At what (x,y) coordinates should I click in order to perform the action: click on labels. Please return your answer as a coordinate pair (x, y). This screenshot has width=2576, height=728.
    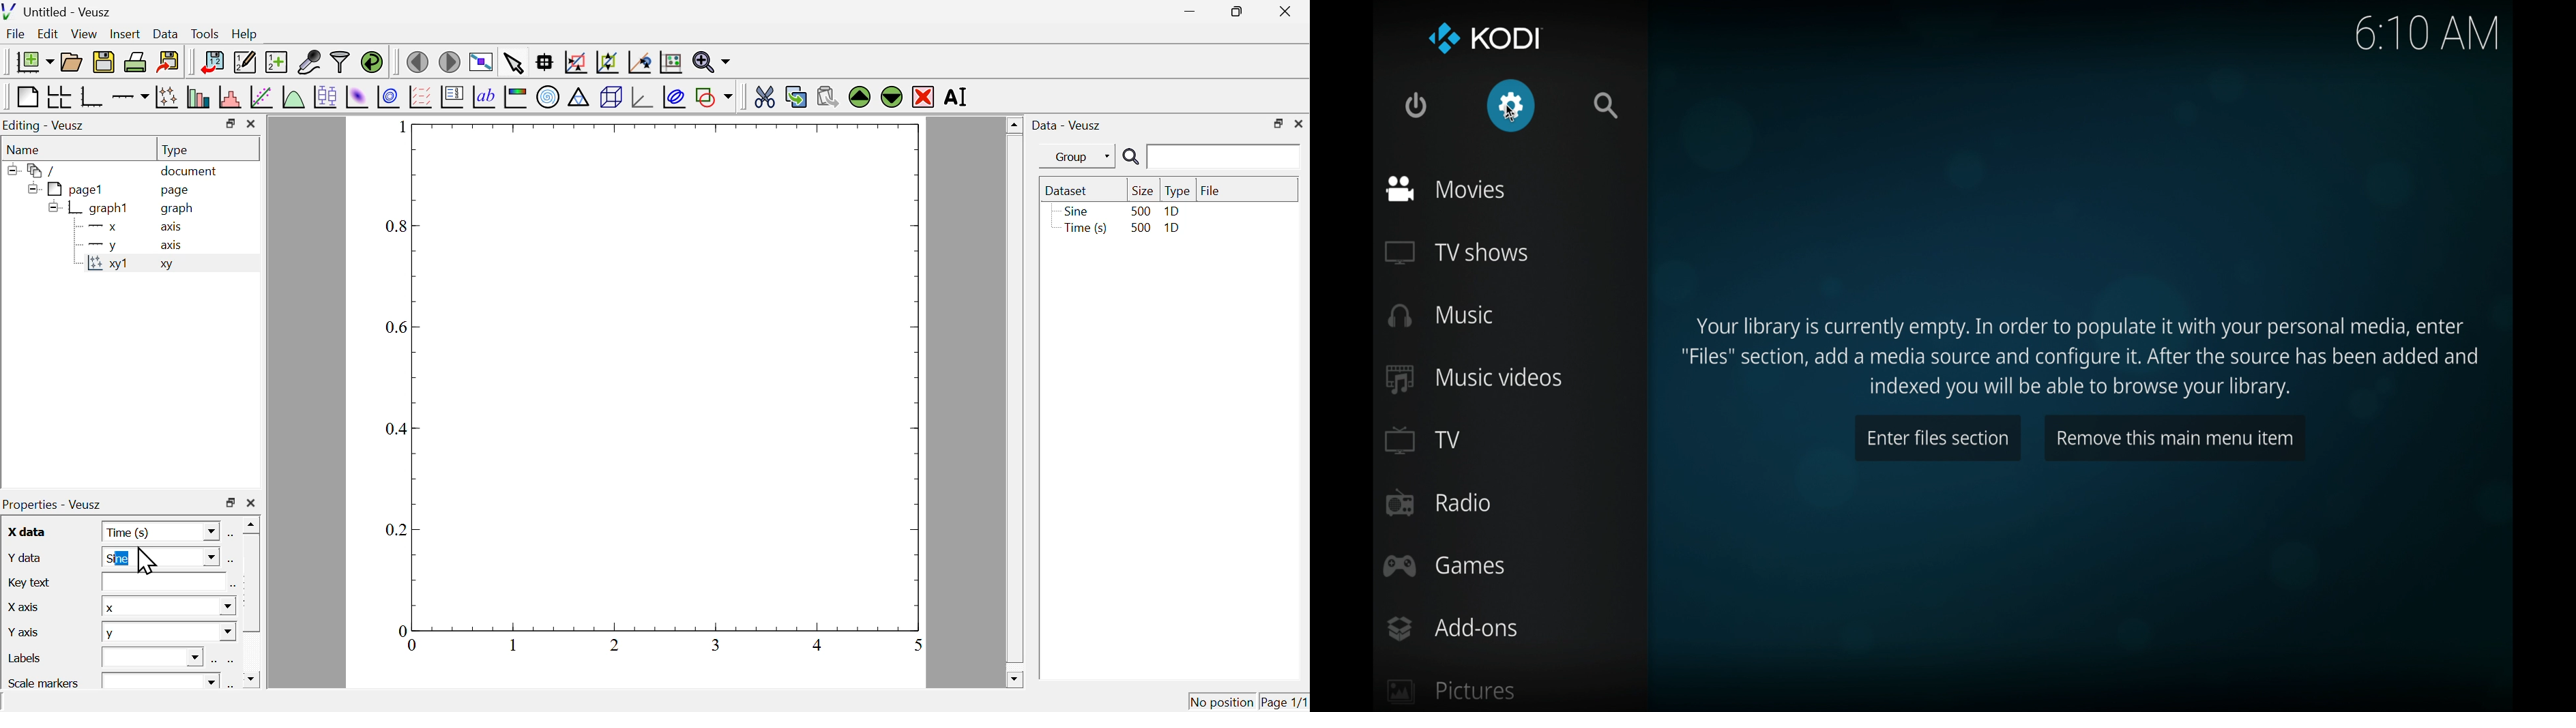
    Looking at the image, I should click on (27, 658).